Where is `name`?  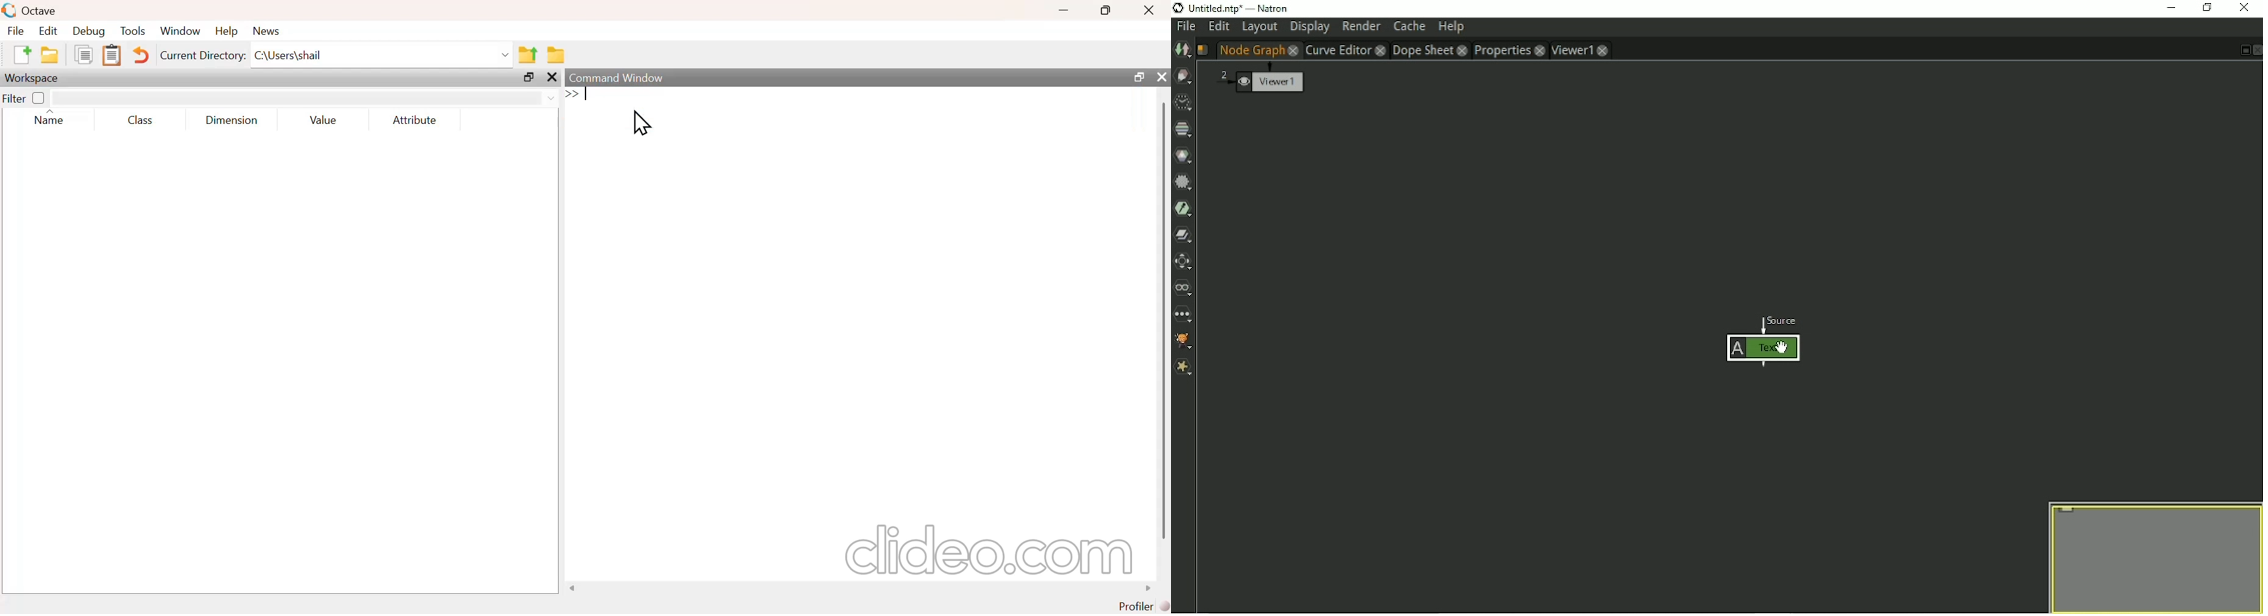
name is located at coordinates (46, 120).